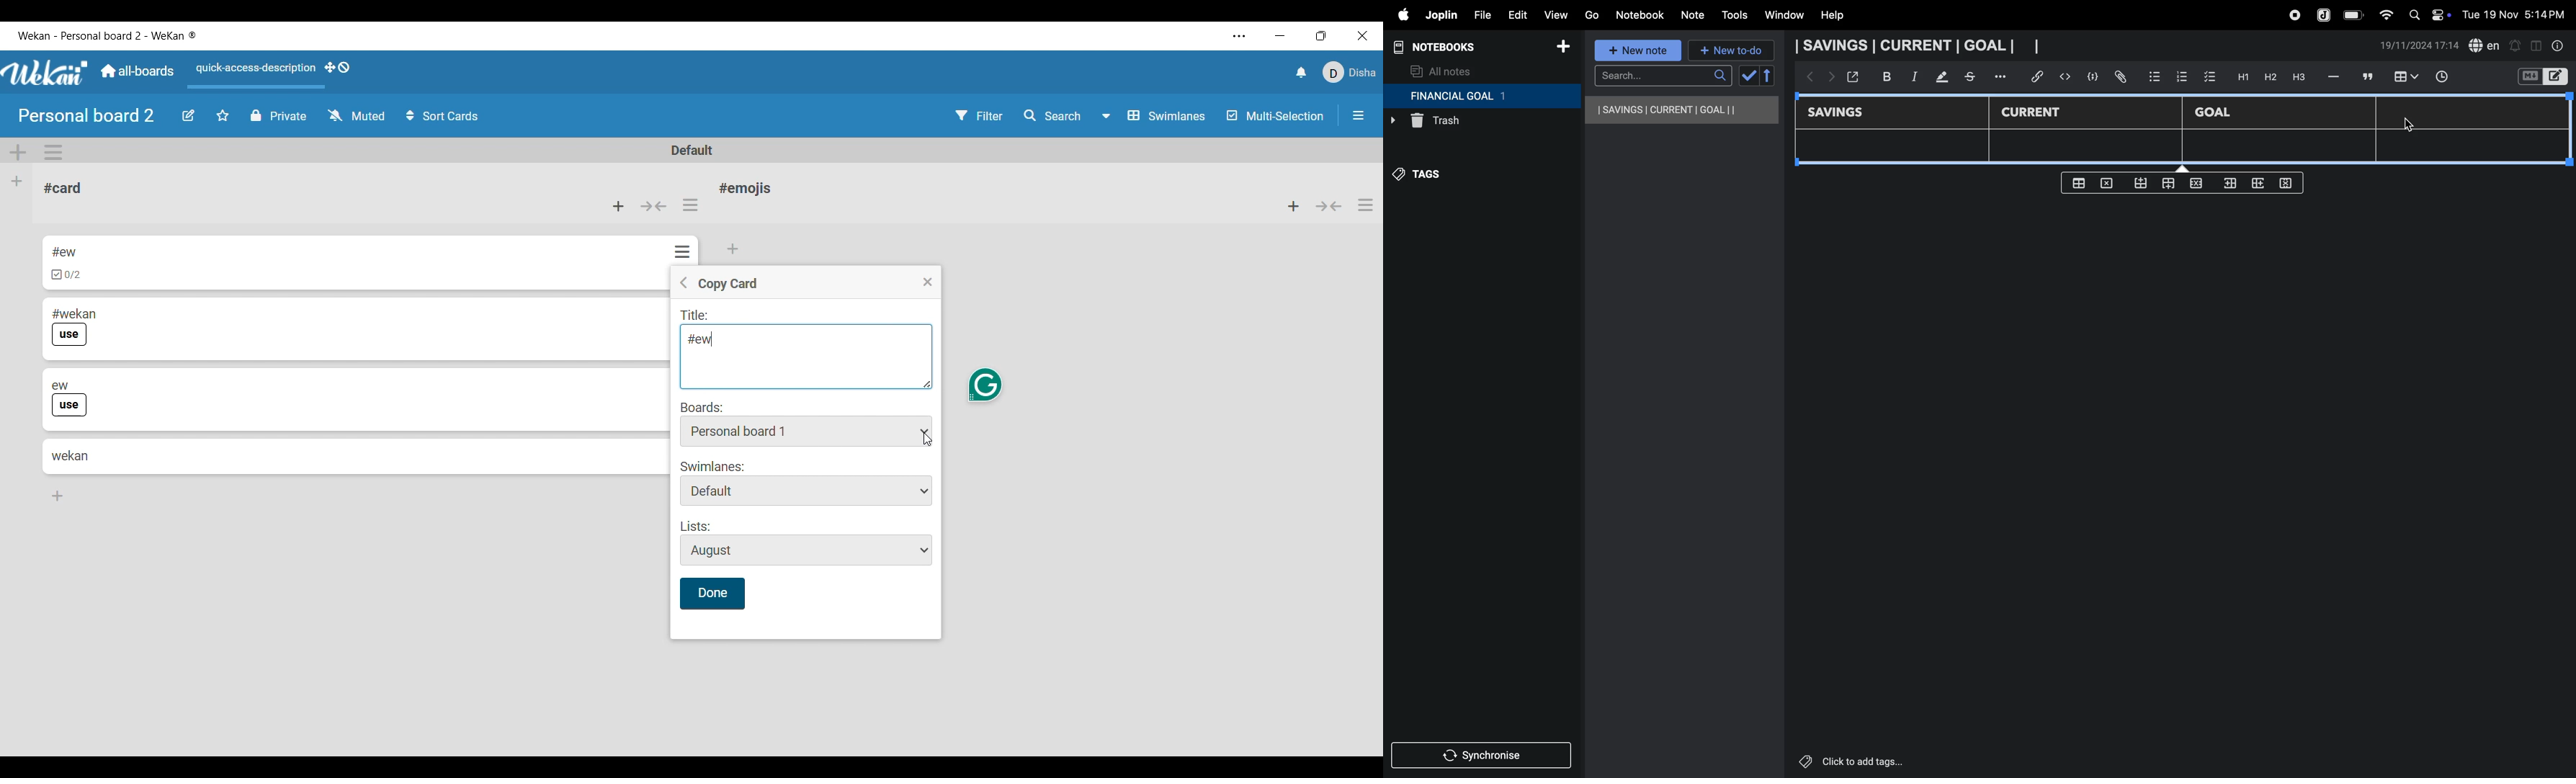 The width and height of the screenshot is (2576, 784). I want to click on delete, so click(2109, 182).